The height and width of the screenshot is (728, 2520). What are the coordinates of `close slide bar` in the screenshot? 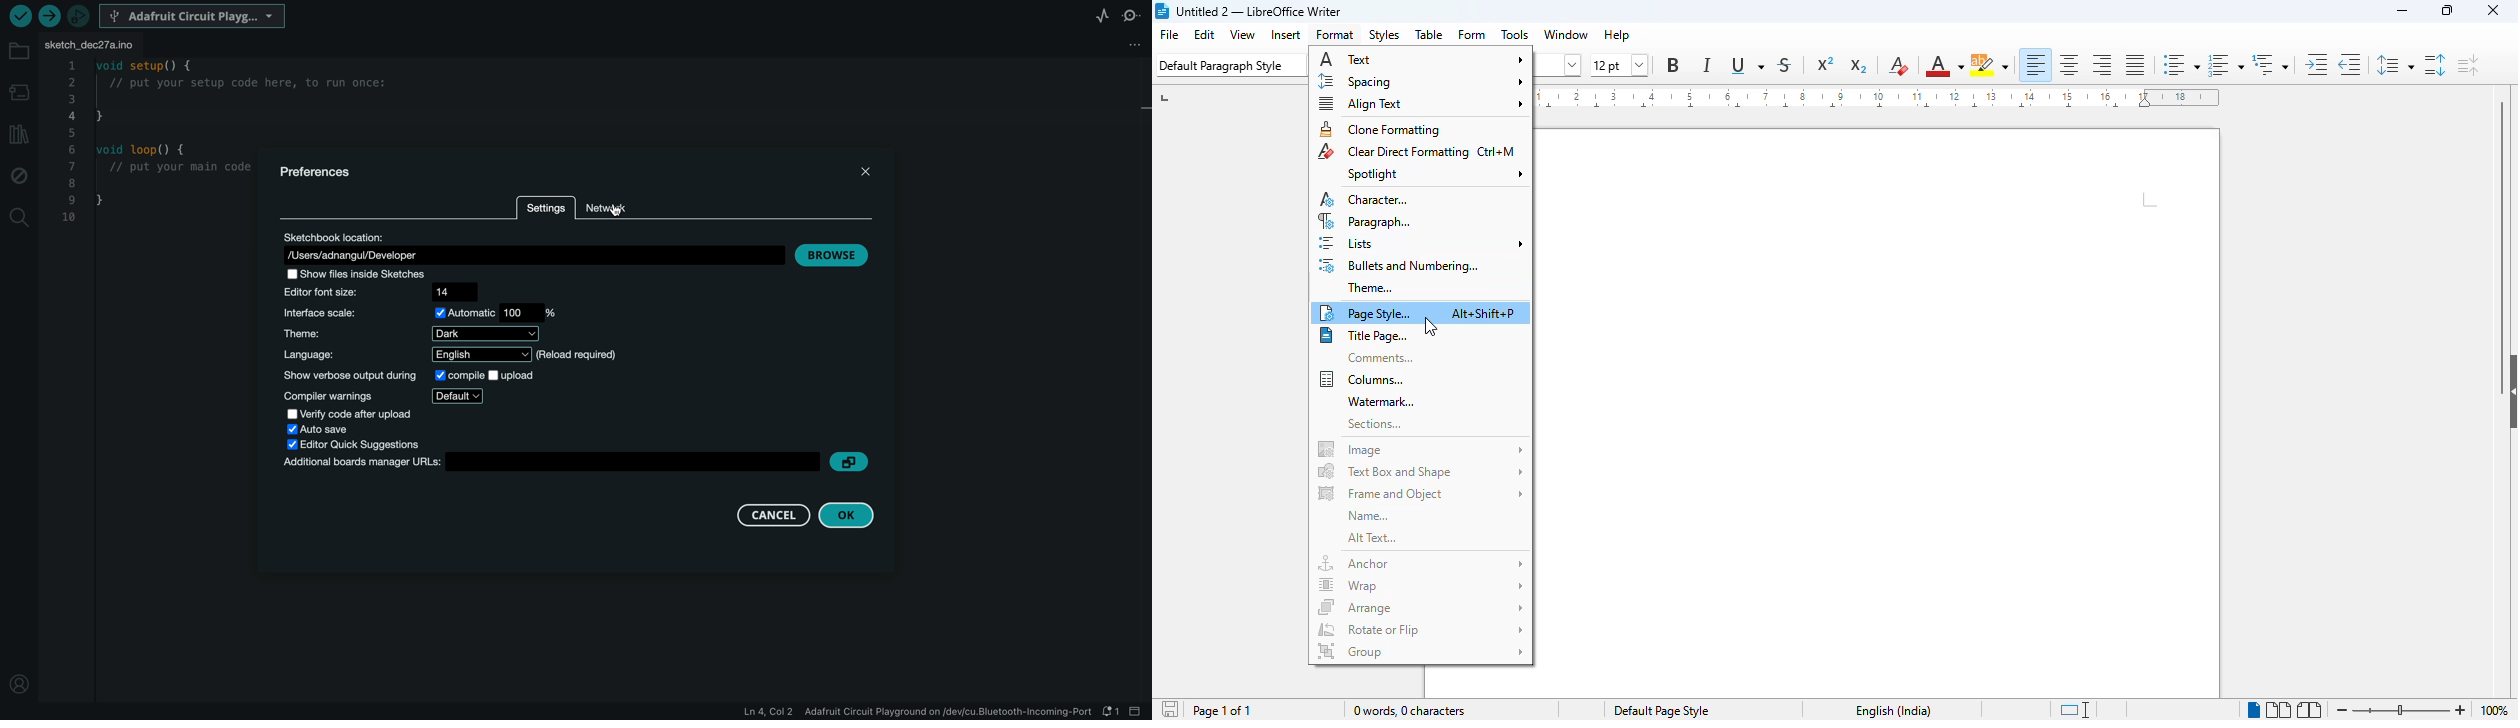 It's located at (1137, 711).